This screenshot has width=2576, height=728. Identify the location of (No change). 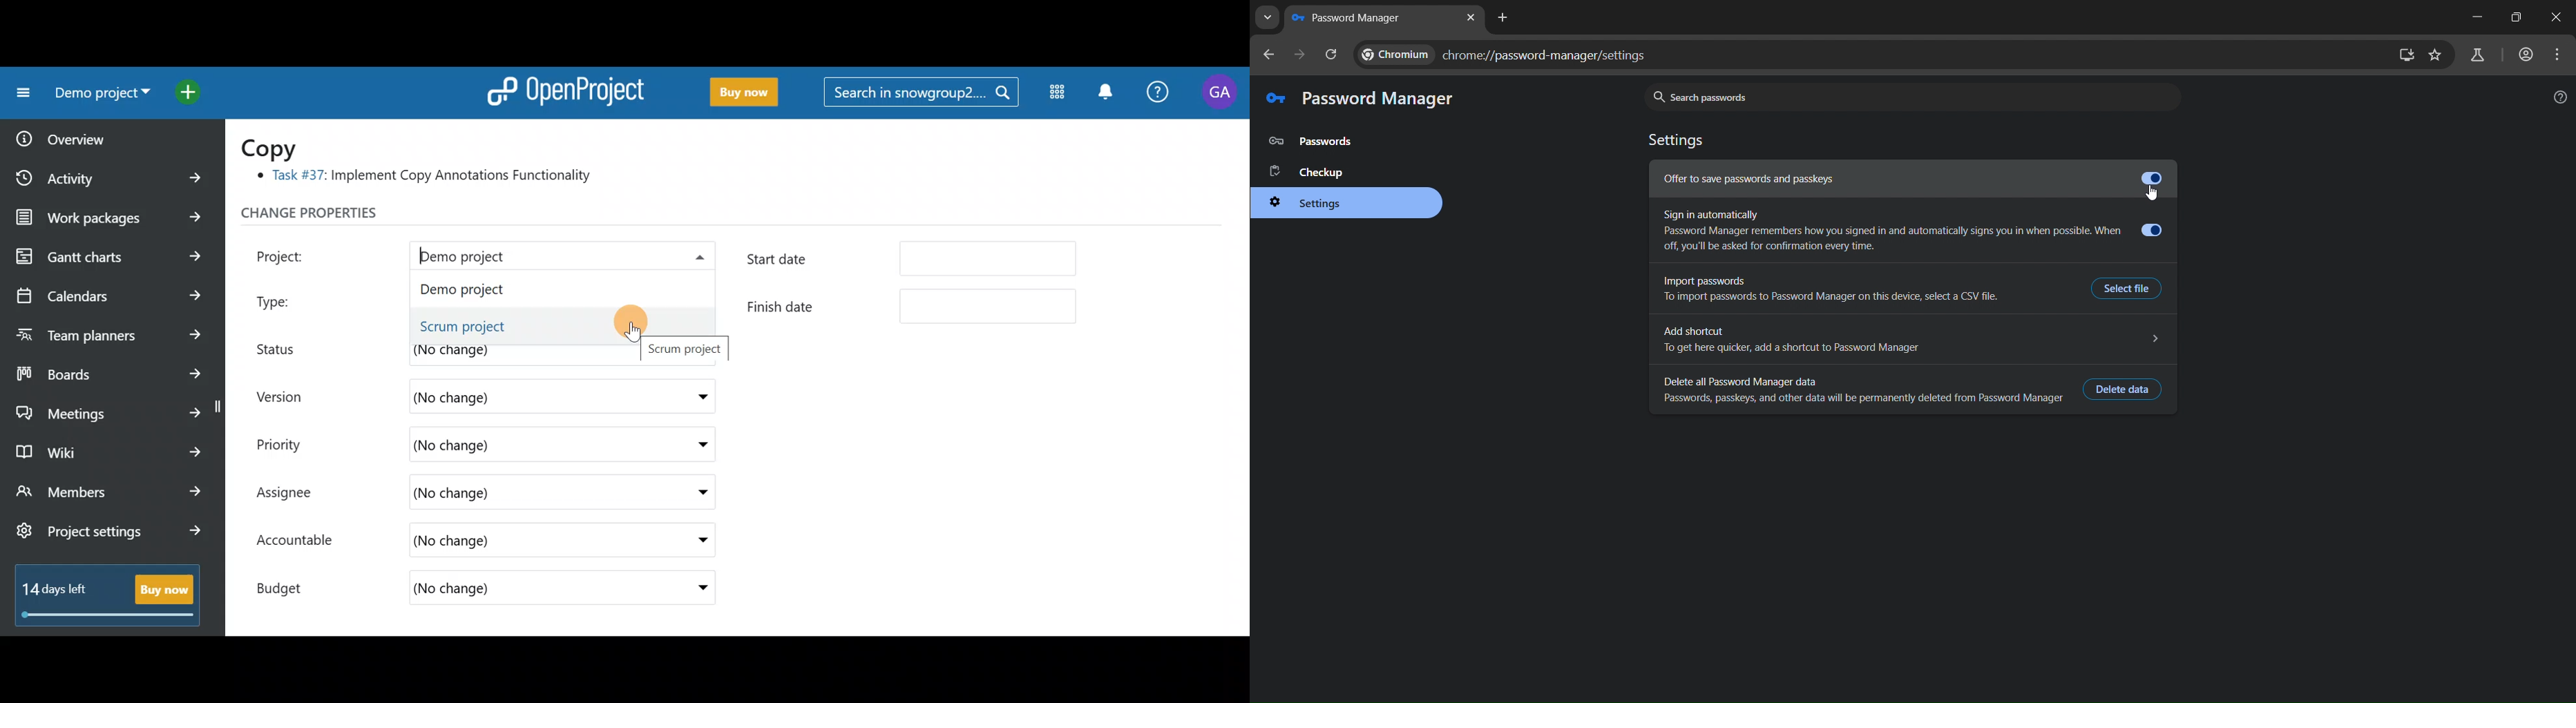
(516, 394).